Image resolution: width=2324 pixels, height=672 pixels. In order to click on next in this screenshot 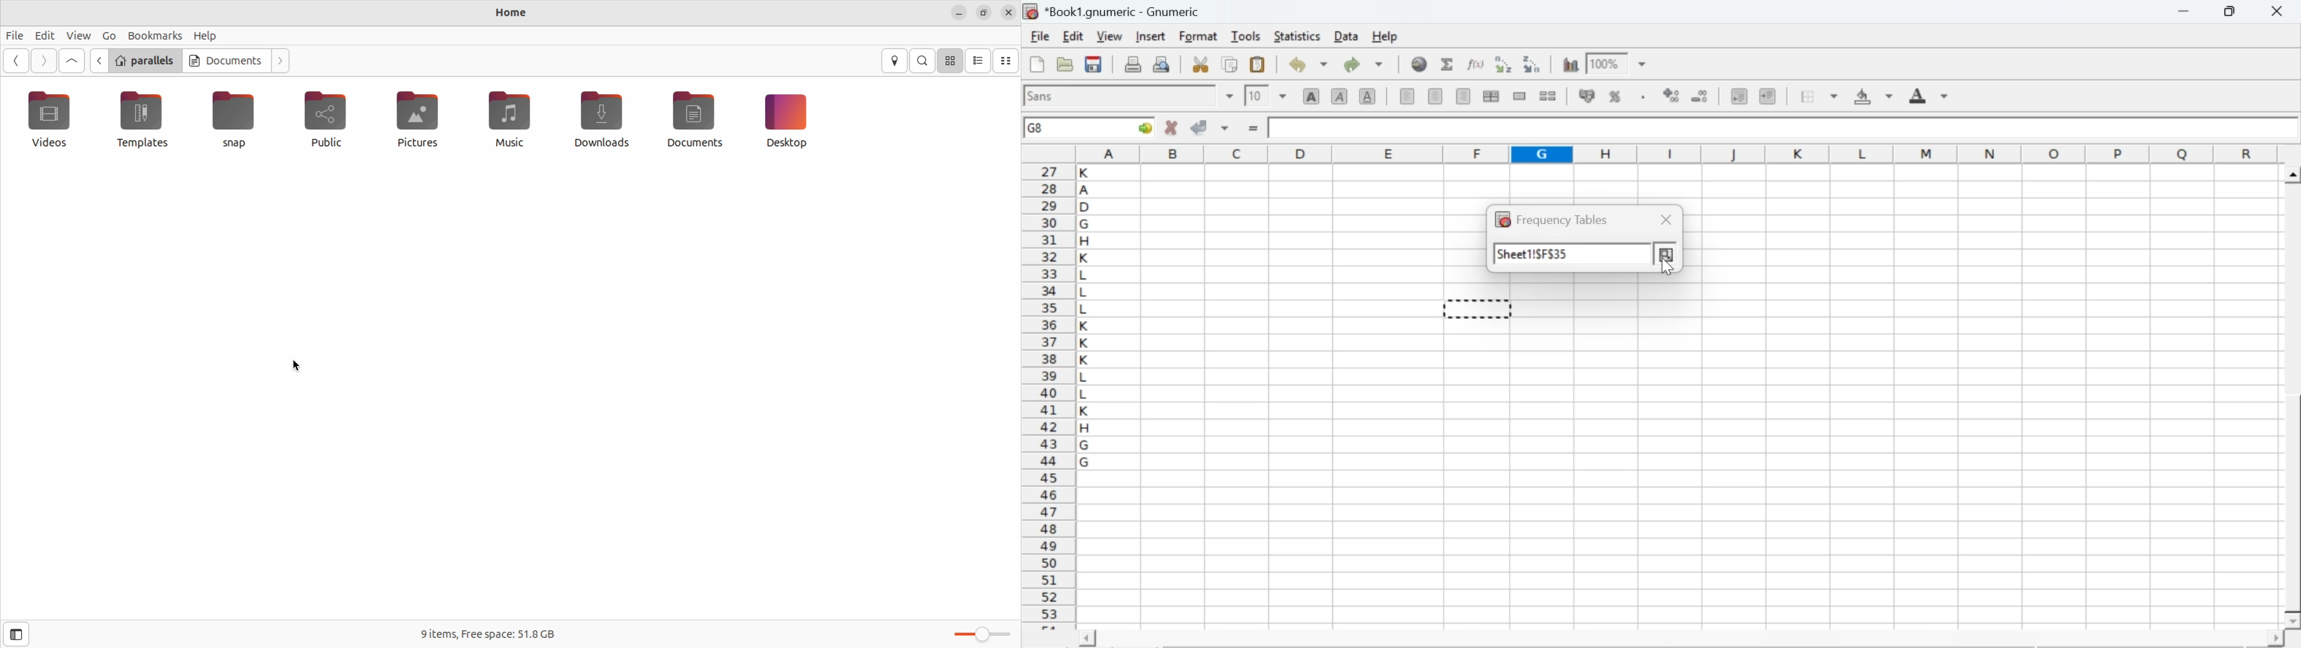, I will do `click(42, 61)`.